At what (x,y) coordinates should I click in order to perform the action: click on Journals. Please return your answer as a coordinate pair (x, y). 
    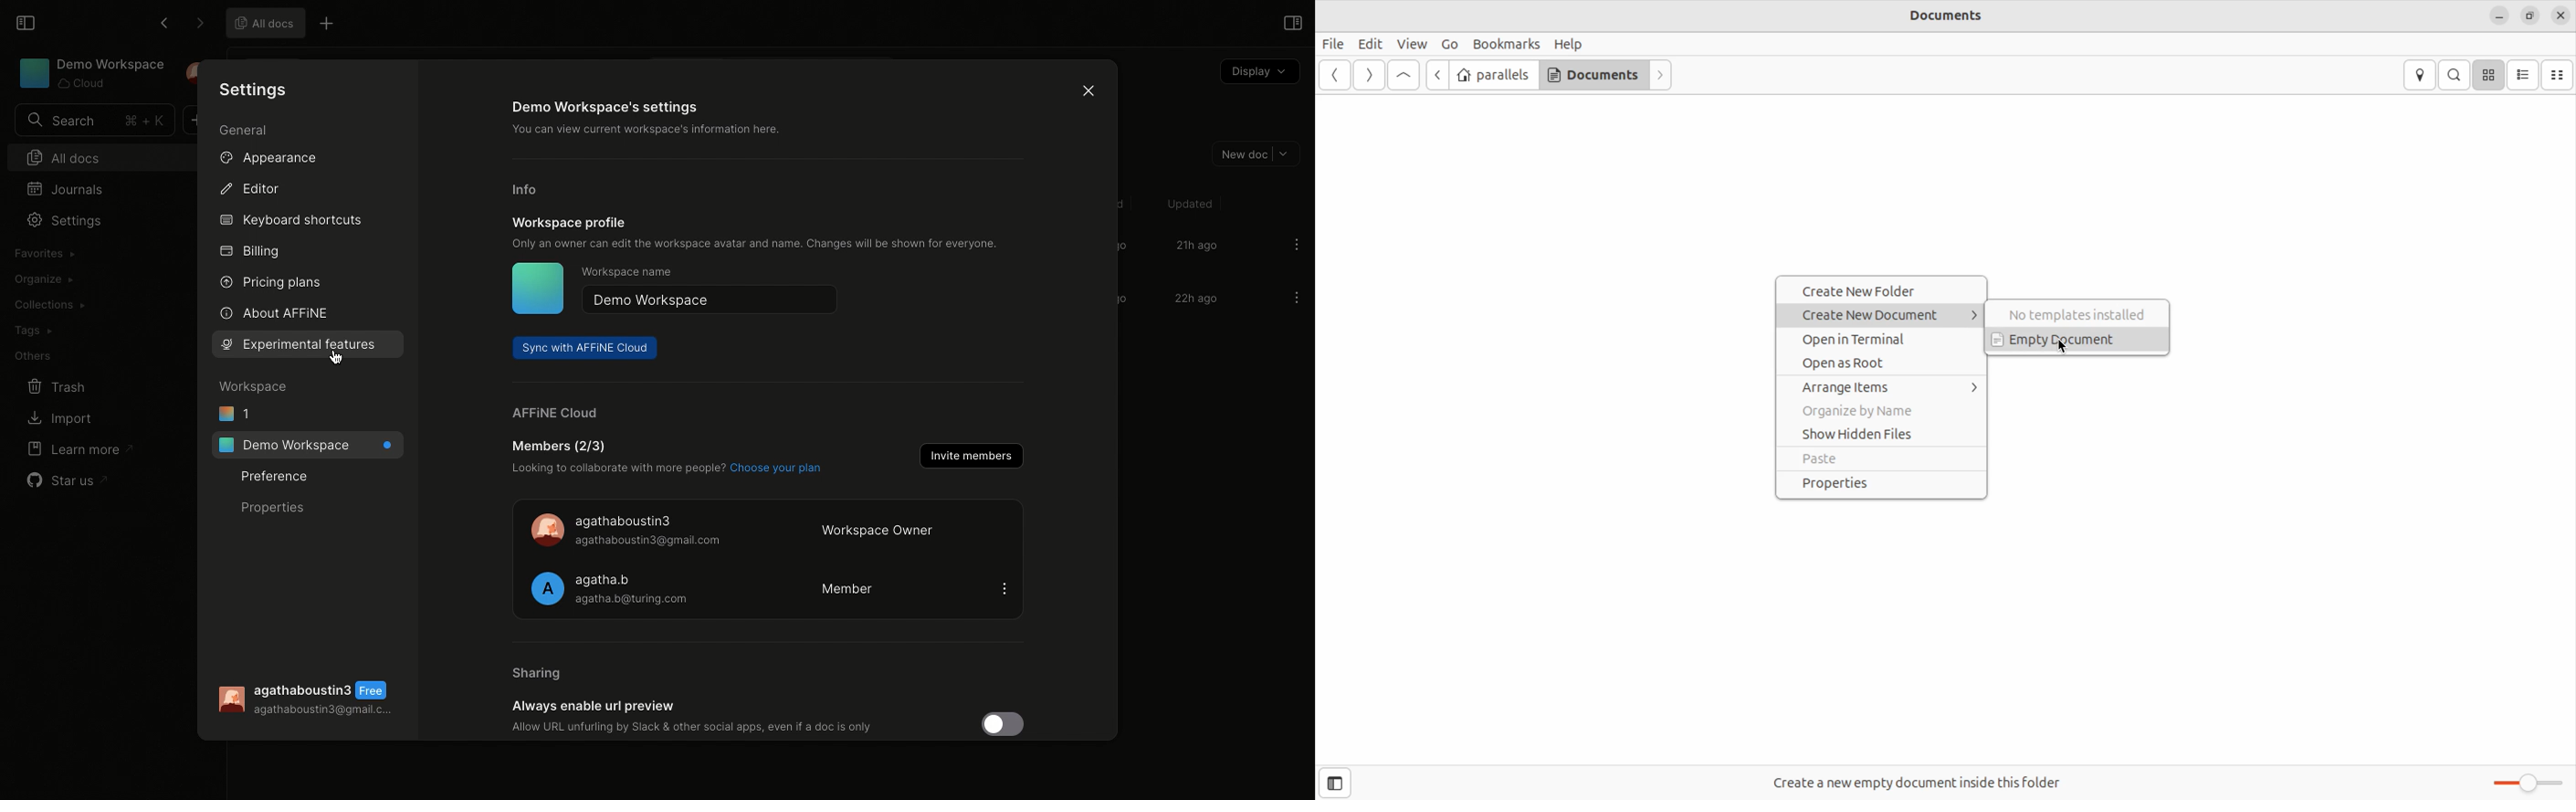
    Looking at the image, I should click on (69, 188).